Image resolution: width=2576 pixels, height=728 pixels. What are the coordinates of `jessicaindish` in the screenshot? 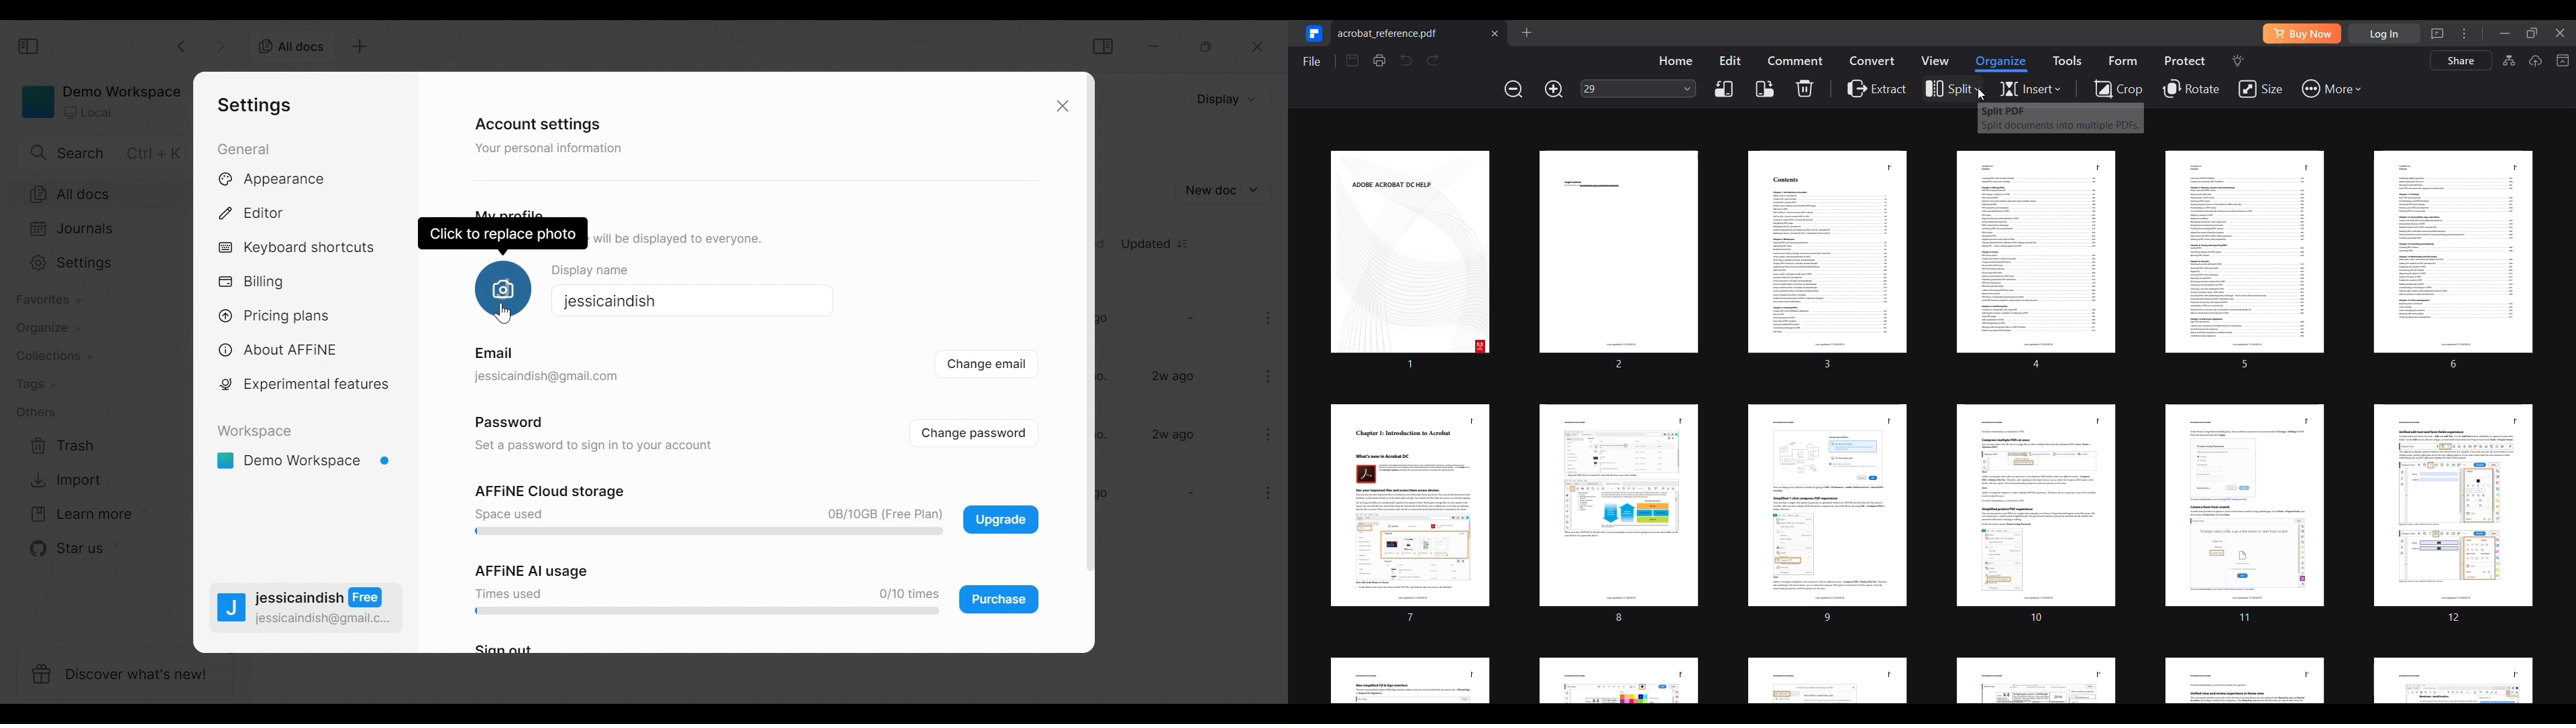 It's located at (320, 598).